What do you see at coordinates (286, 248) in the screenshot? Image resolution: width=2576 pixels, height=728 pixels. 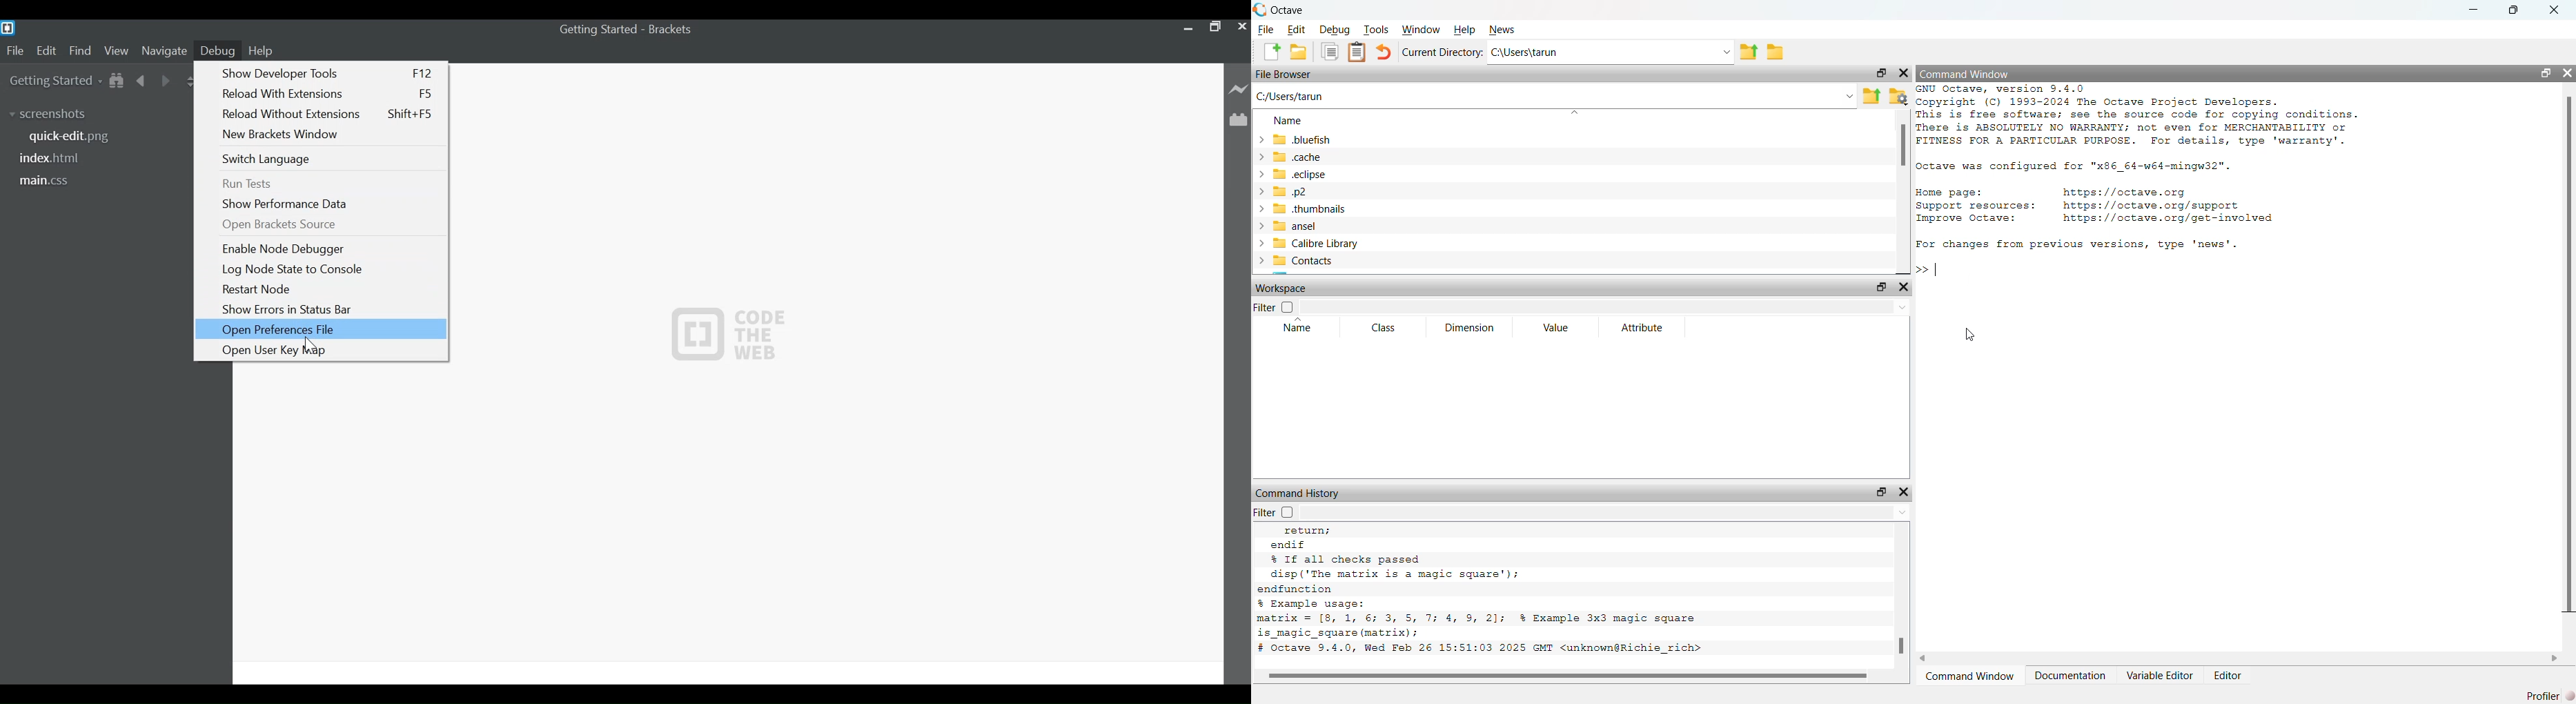 I see `Enable Node Debugger` at bounding box center [286, 248].